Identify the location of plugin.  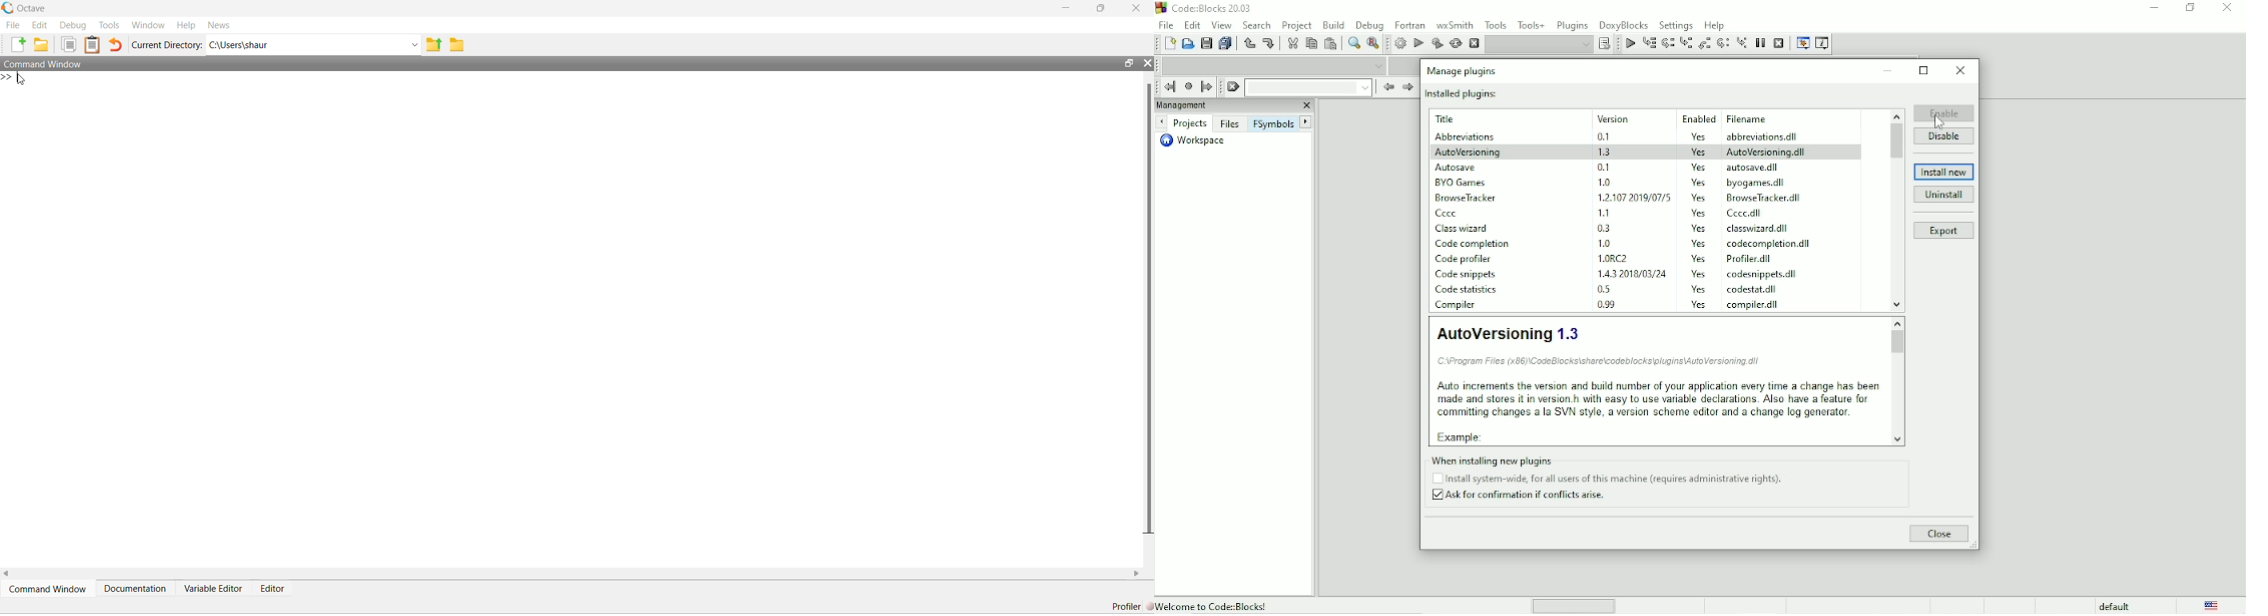
(1465, 289).